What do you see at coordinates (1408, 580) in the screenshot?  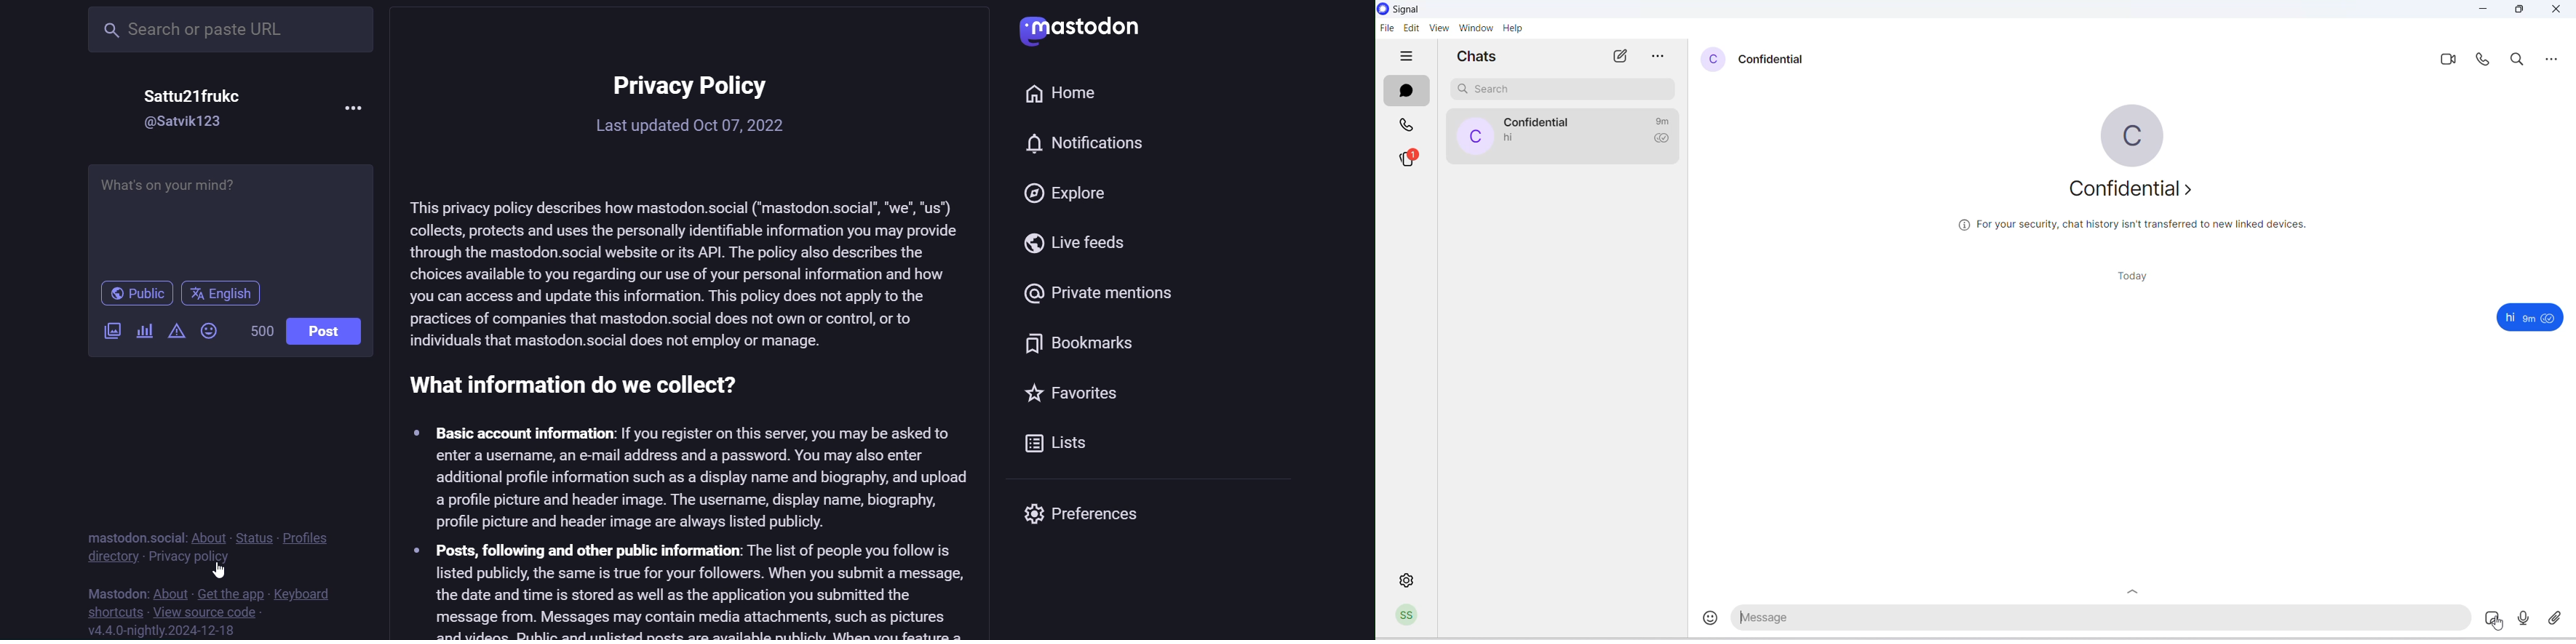 I see `settings` at bounding box center [1408, 580].